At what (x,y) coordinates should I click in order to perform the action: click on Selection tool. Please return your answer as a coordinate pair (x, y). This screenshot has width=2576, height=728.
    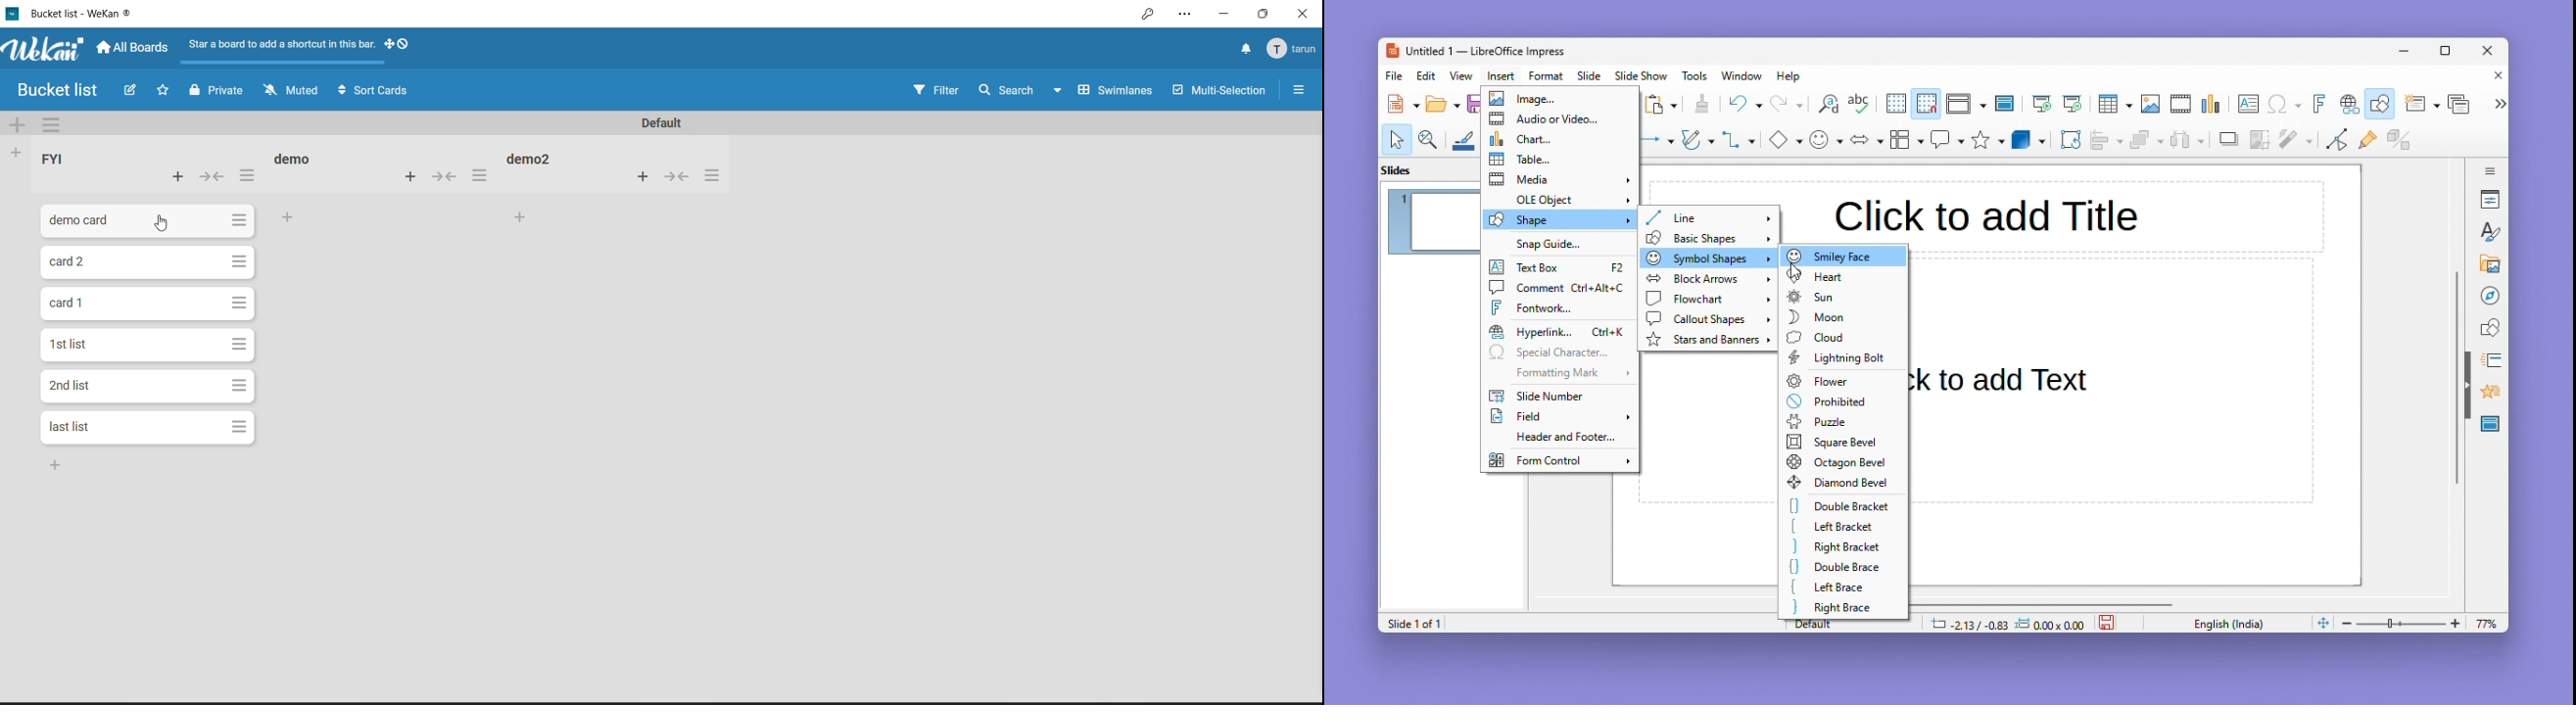
    Looking at the image, I should click on (1396, 139).